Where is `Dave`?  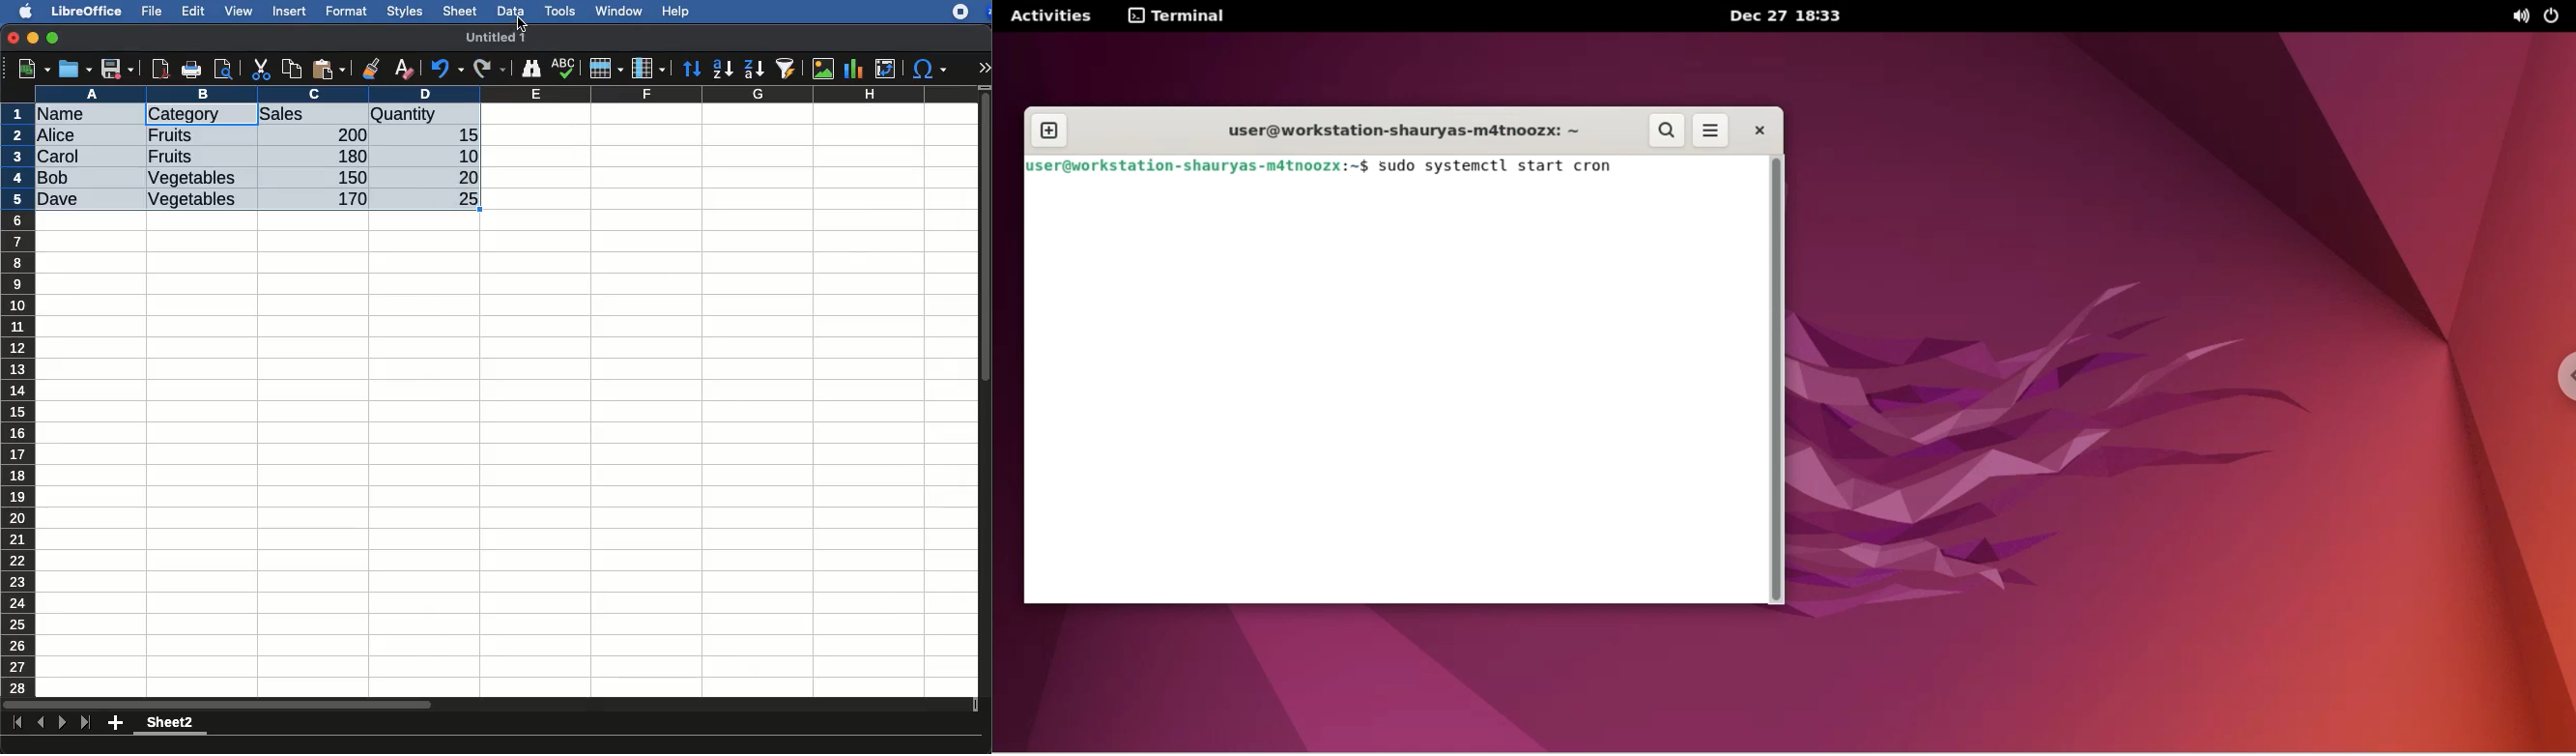 Dave is located at coordinates (62, 200).